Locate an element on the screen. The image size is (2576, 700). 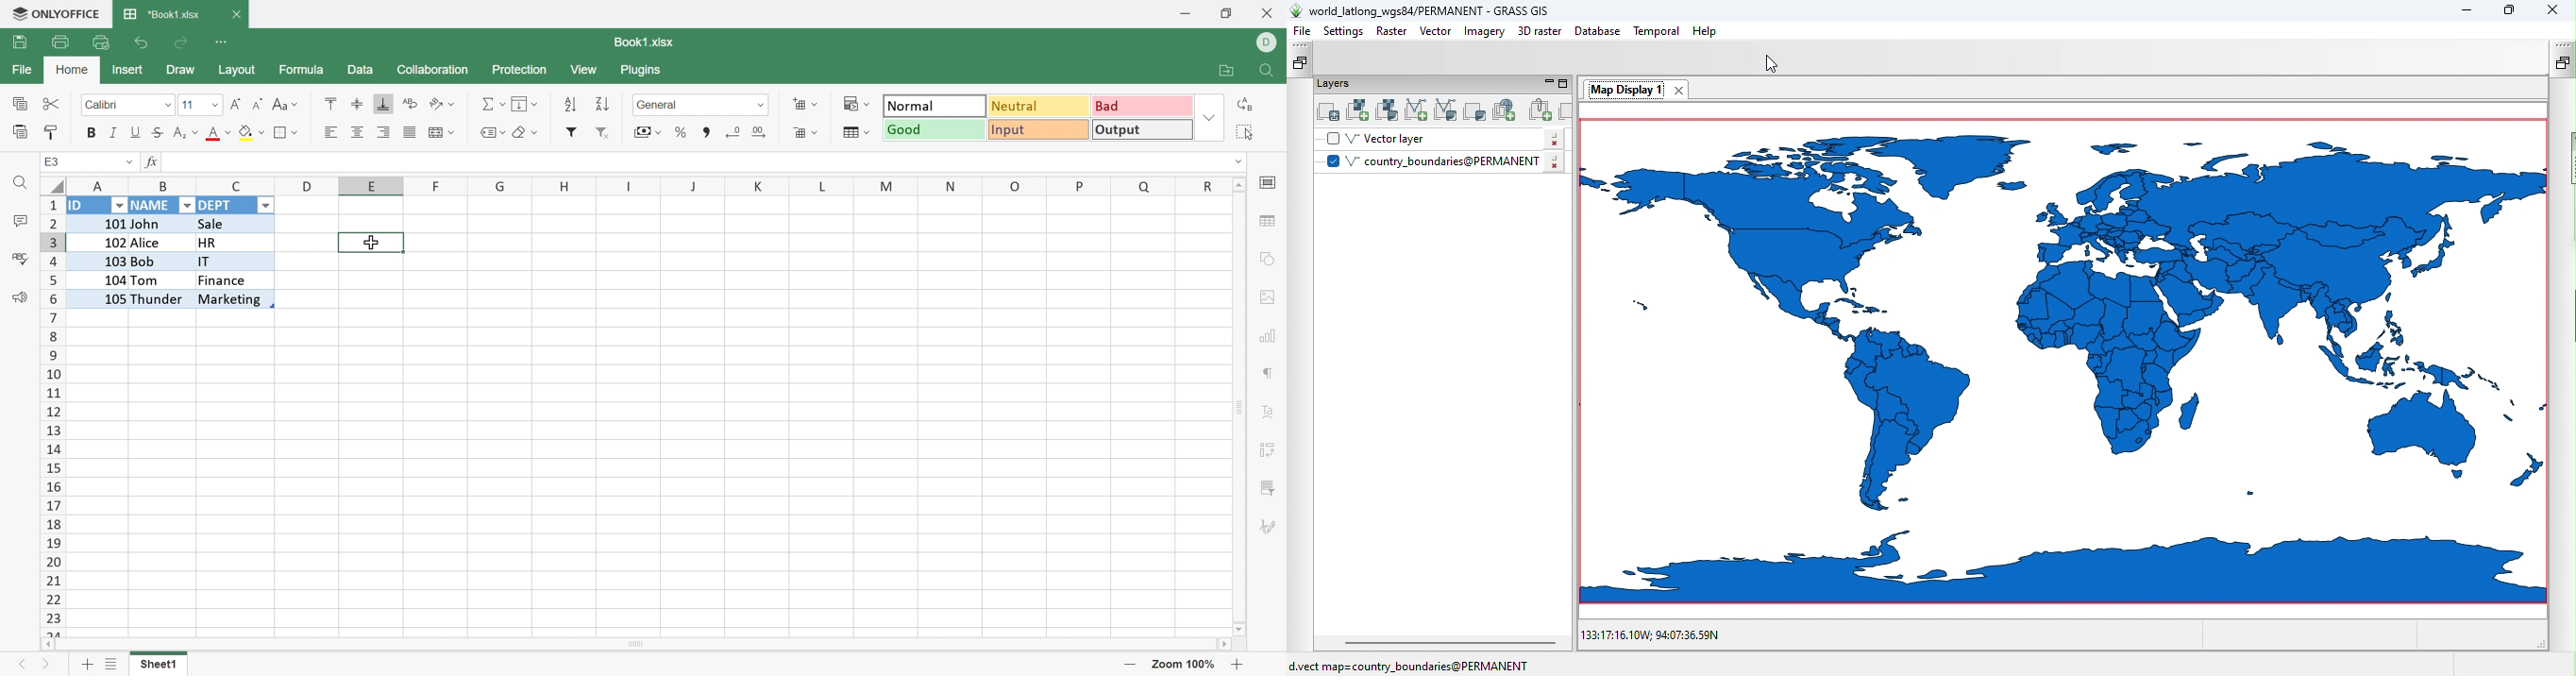
Bad is located at coordinates (1141, 109).